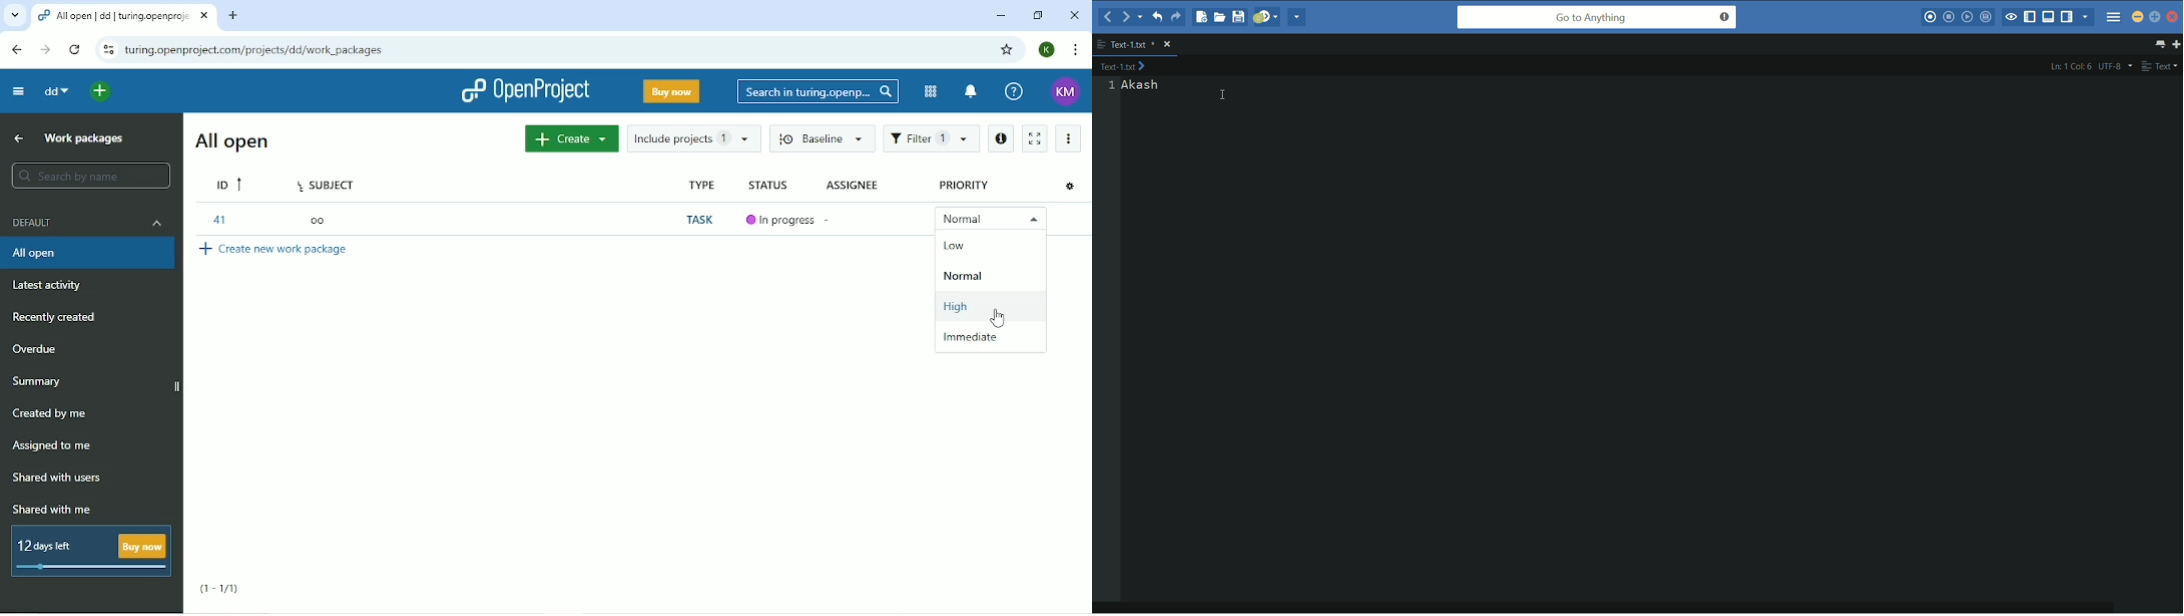  What do you see at coordinates (88, 551) in the screenshot?
I see `12 days left Buy now` at bounding box center [88, 551].